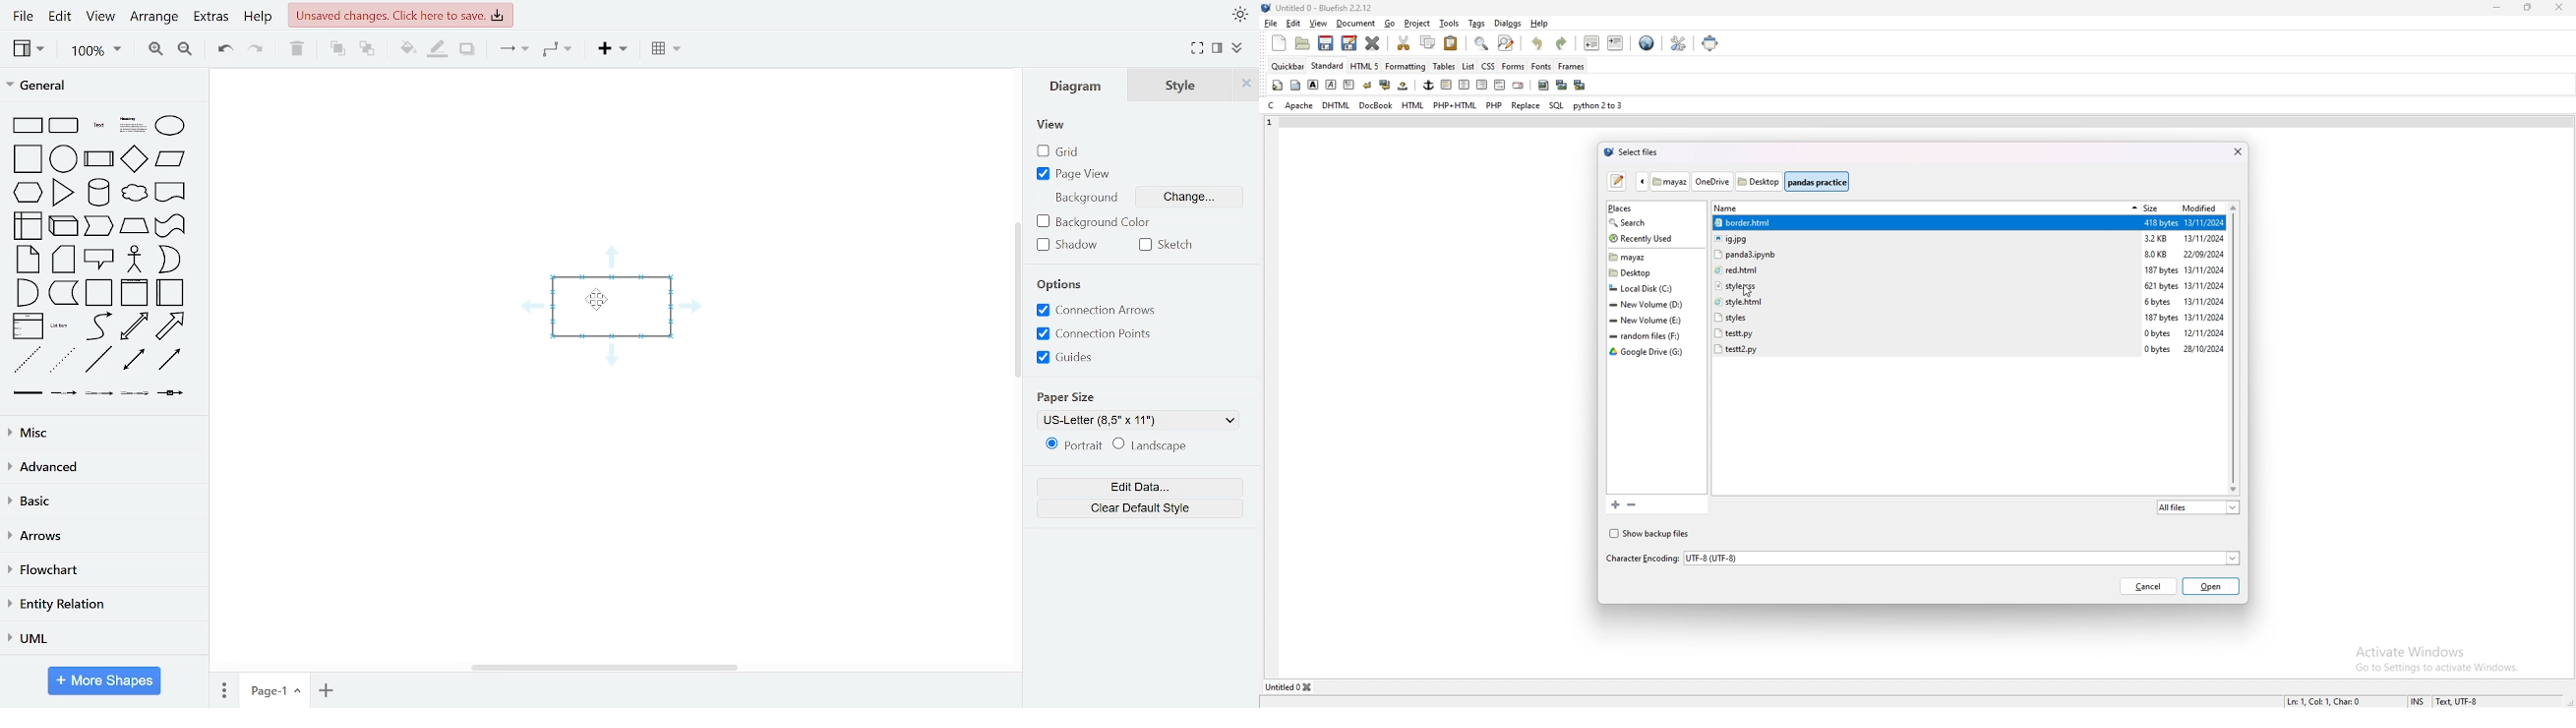  Describe the element at coordinates (509, 49) in the screenshot. I see `connector` at that location.